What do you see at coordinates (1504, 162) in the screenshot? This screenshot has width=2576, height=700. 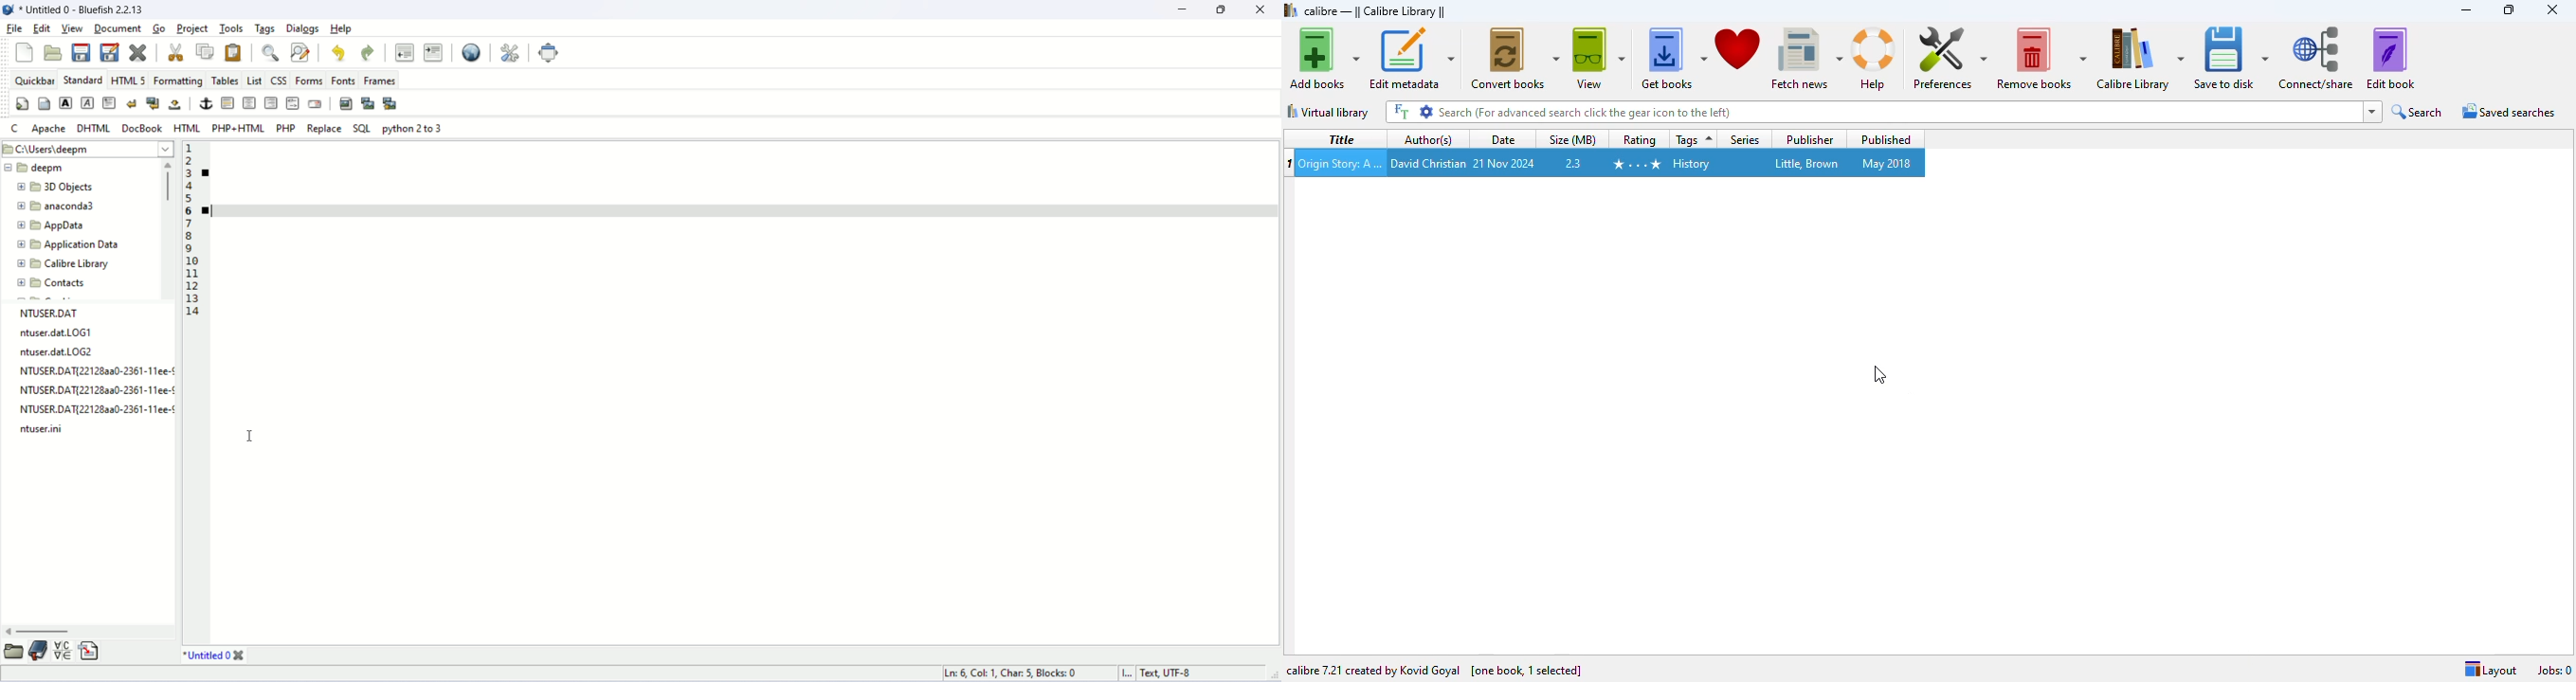 I see `21 Nov 2024` at bounding box center [1504, 162].